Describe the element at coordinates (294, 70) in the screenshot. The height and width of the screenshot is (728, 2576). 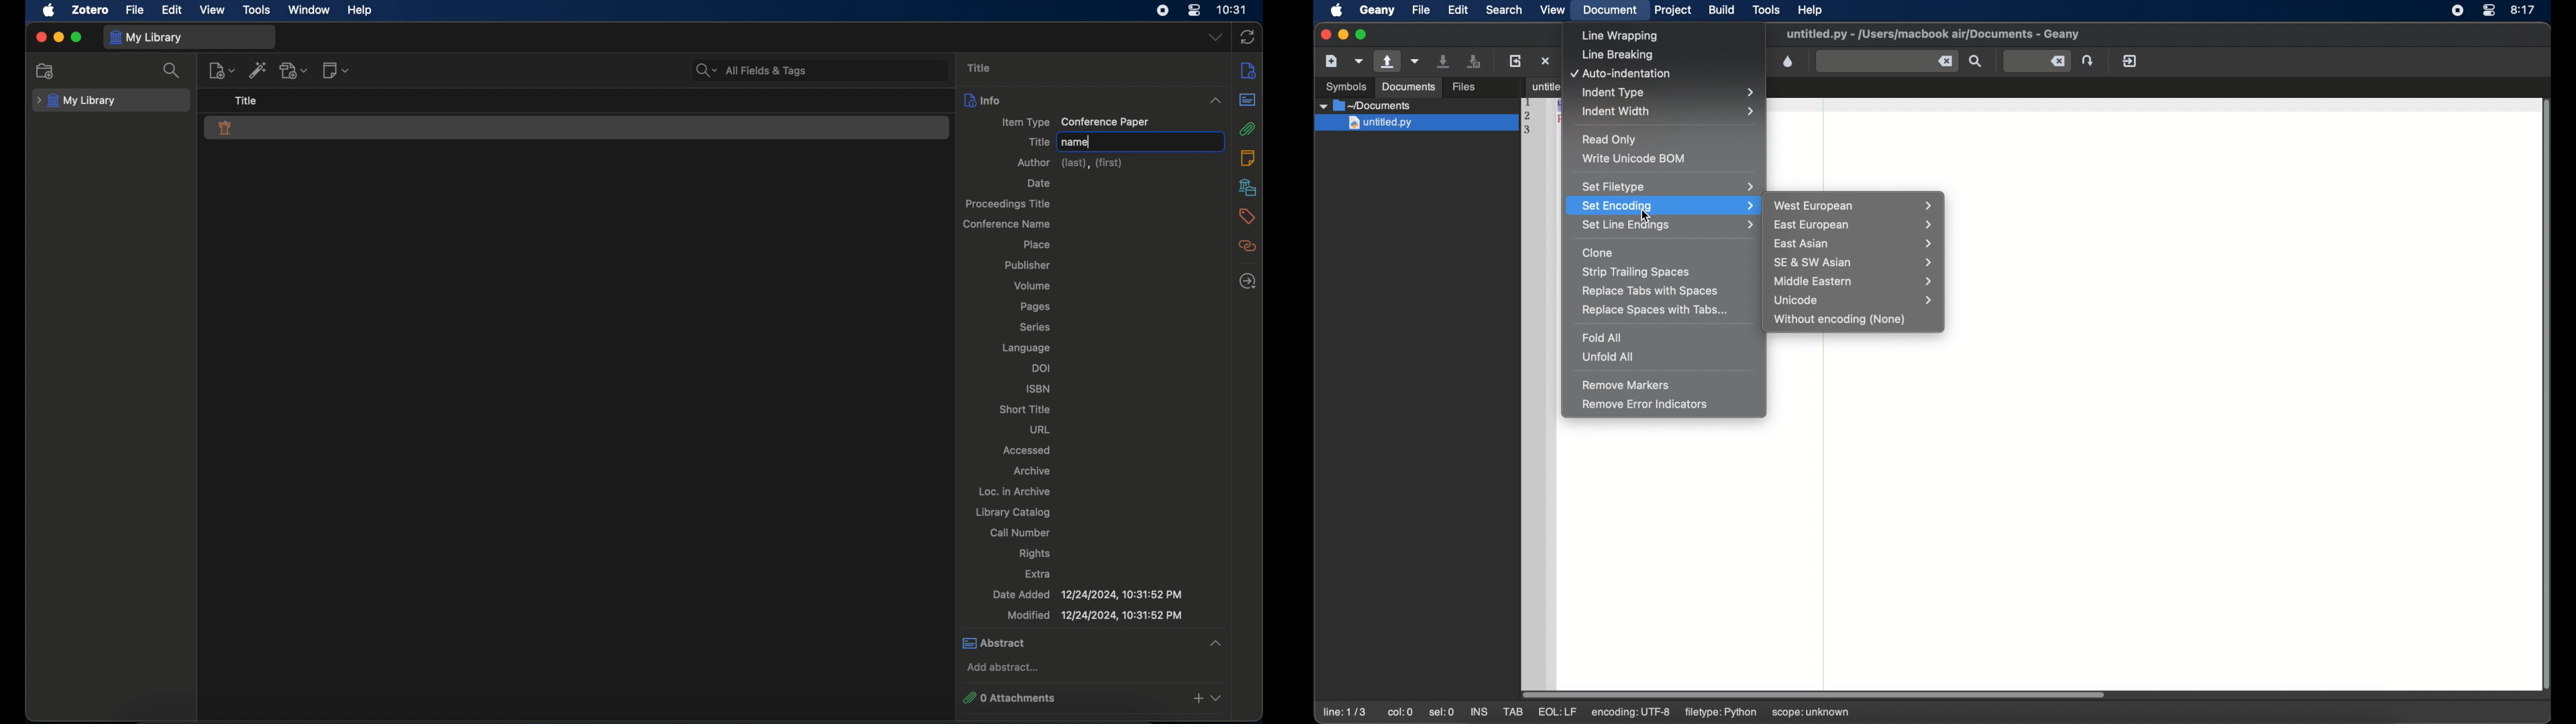
I see `add attachment` at that location.